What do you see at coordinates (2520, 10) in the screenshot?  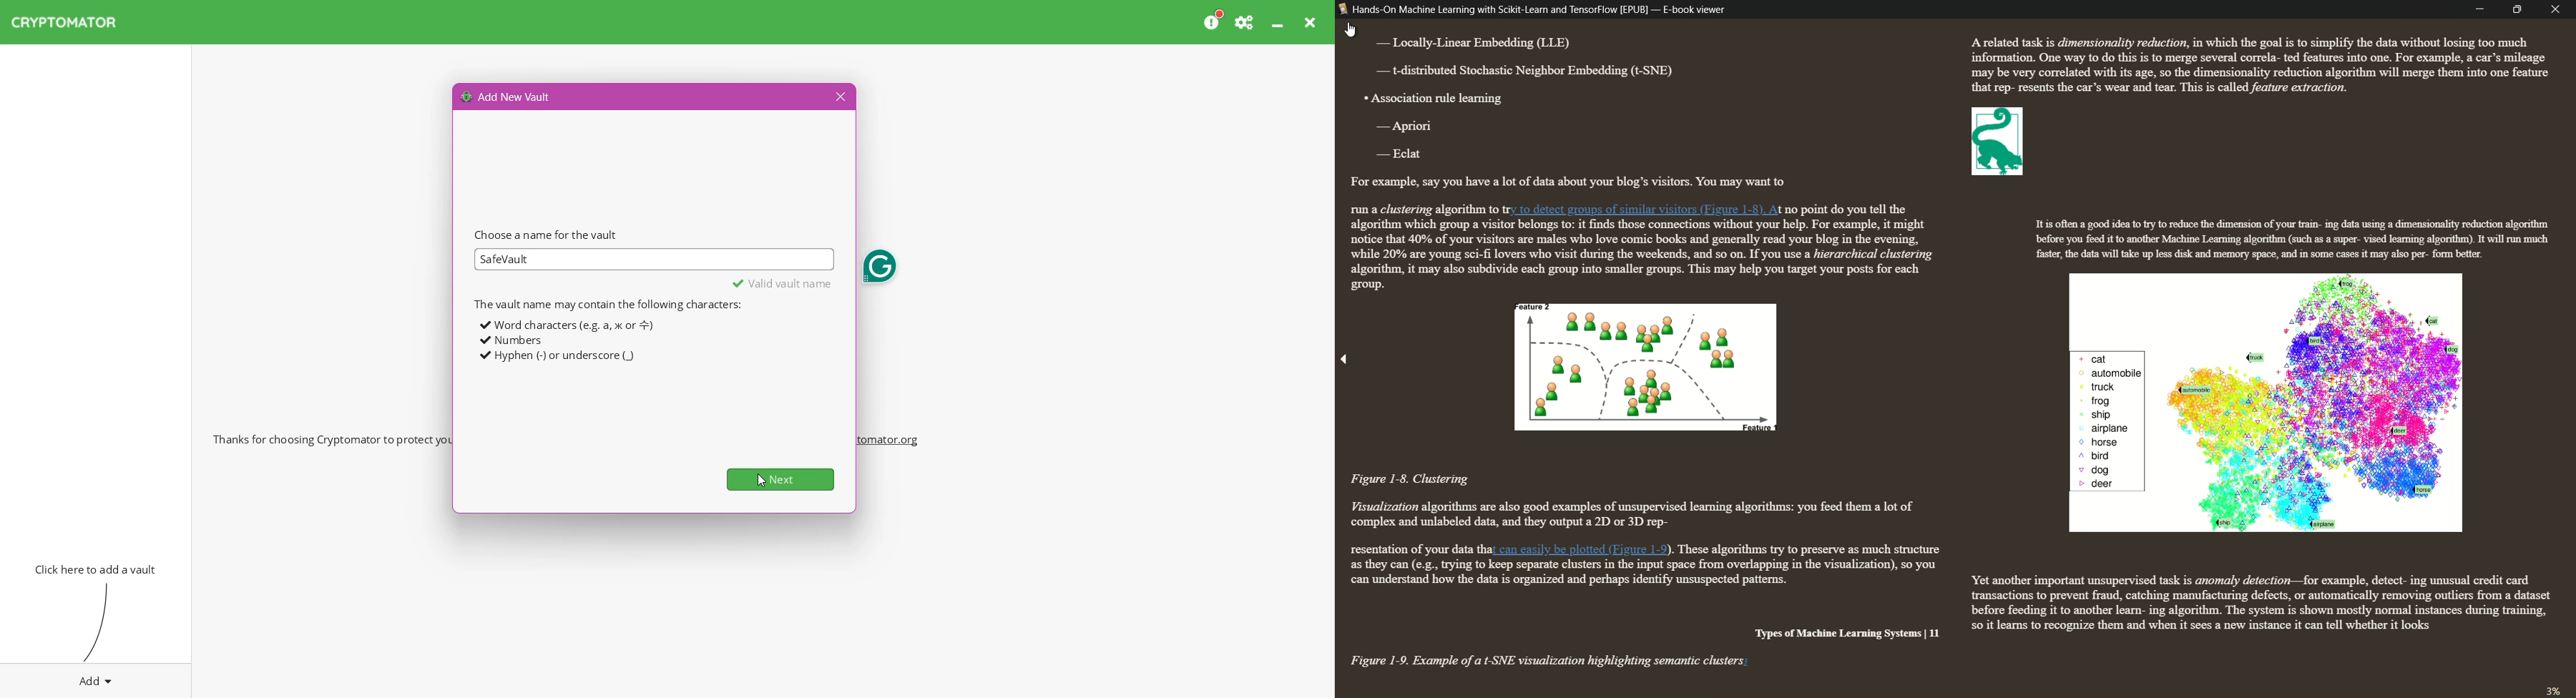 I see `maximize` at bounding box center [2520, 10].